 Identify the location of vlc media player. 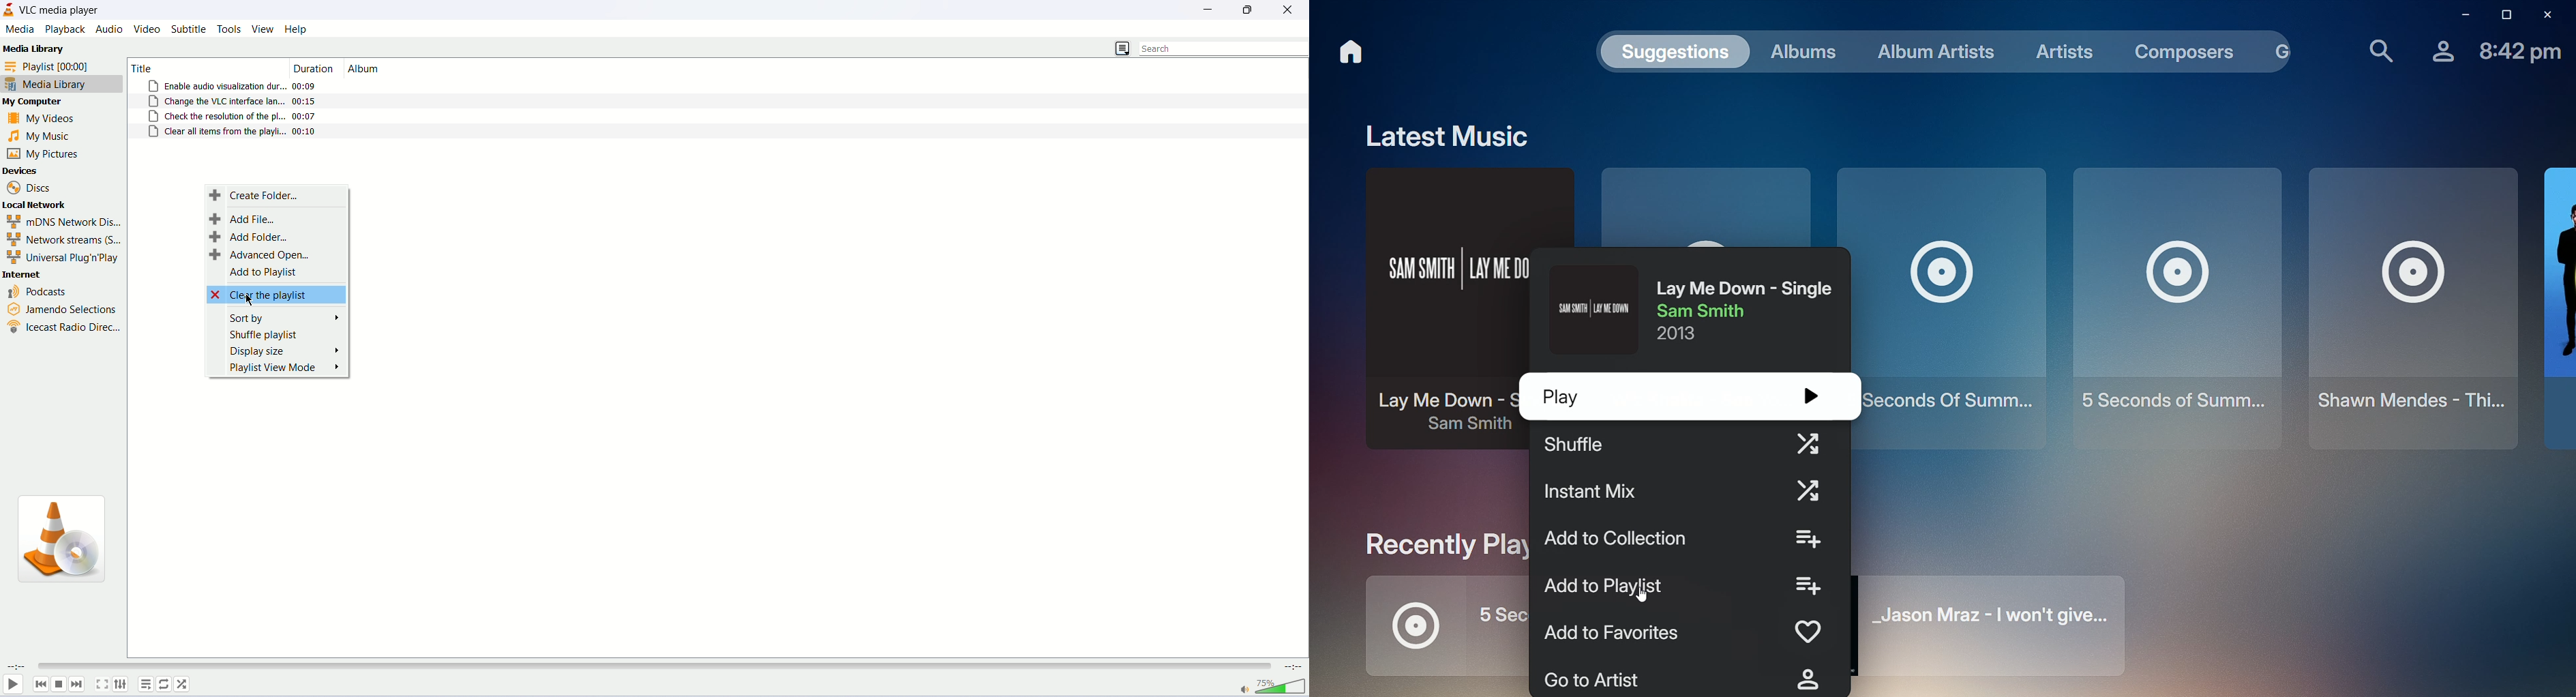
(61, 10).